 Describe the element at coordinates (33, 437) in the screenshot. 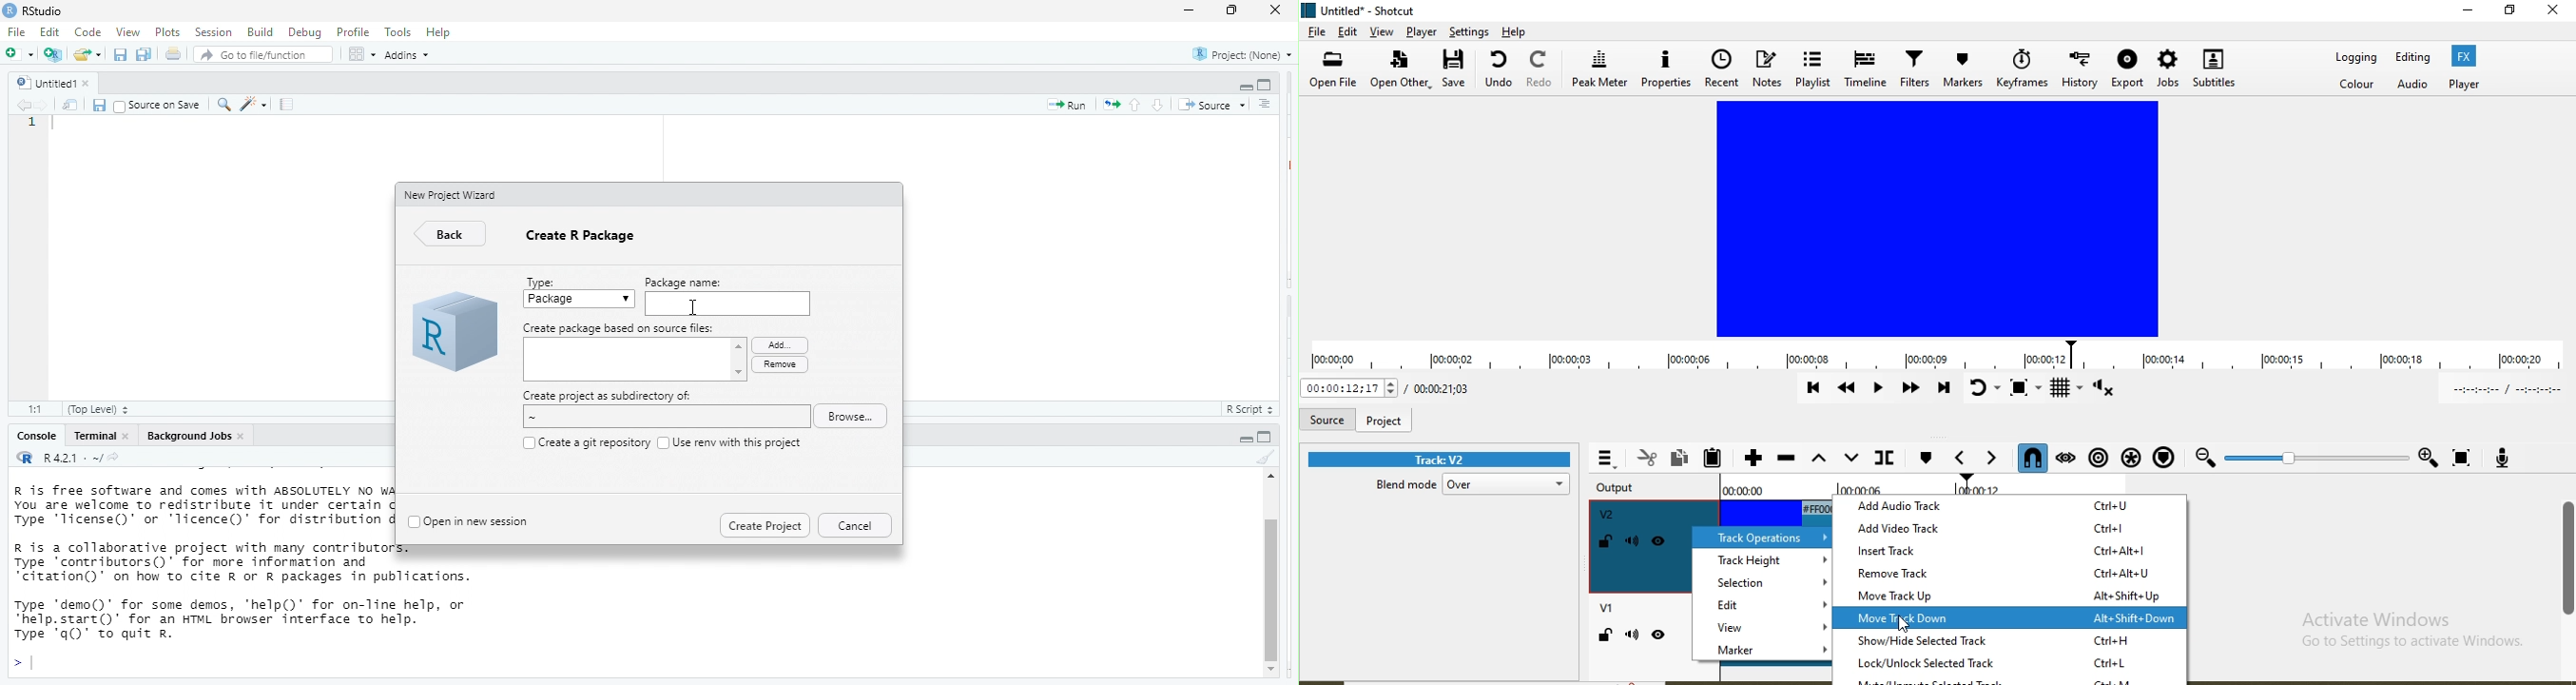

I see `Console` at that location.